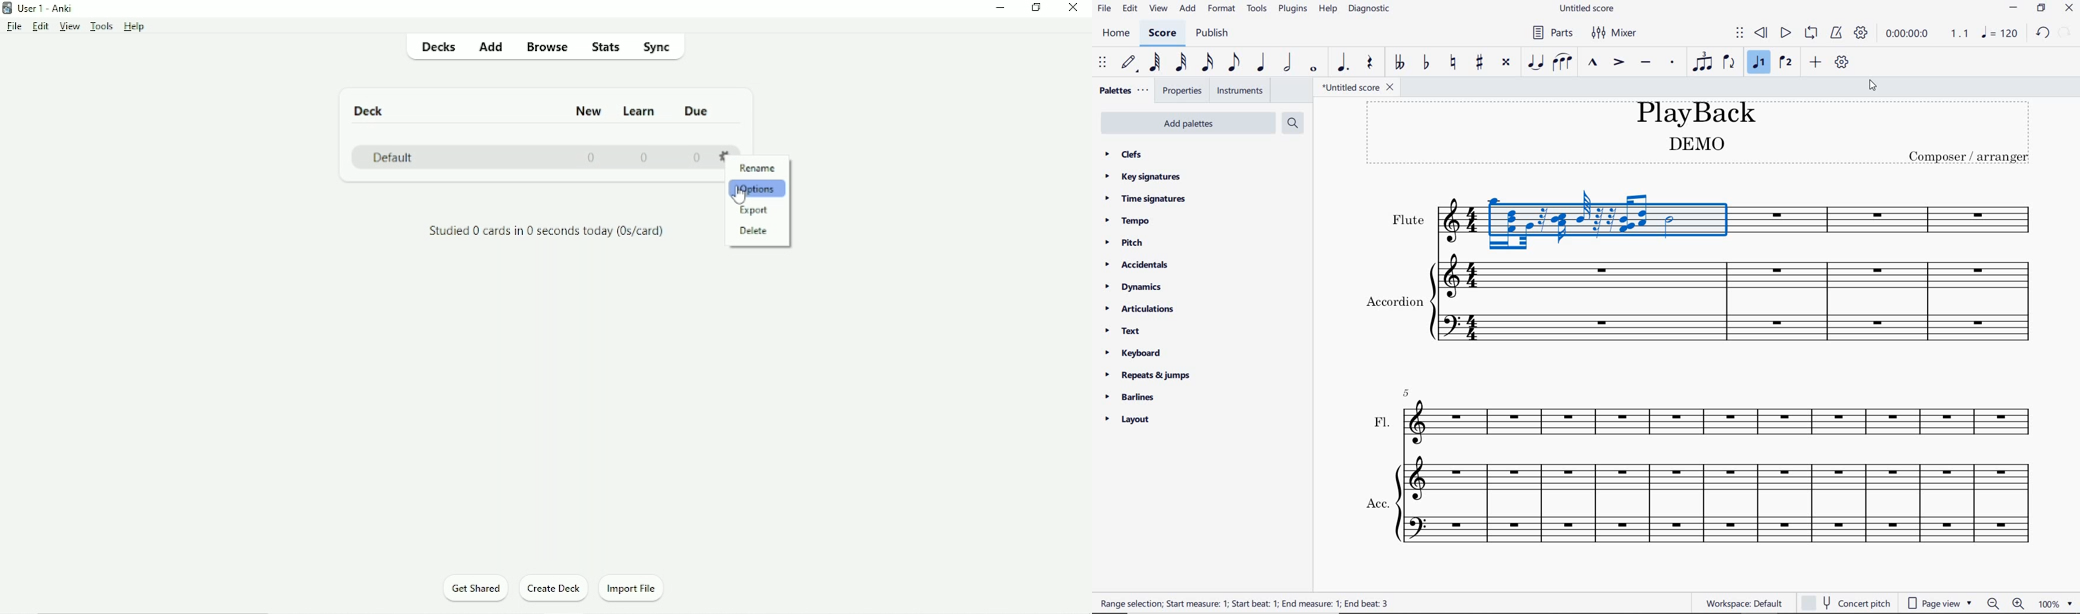 This screenshot has height=616, width=2100. Describe the element at coordinates (1134, 288) in the screenshot. I see `dynamics` at that location.